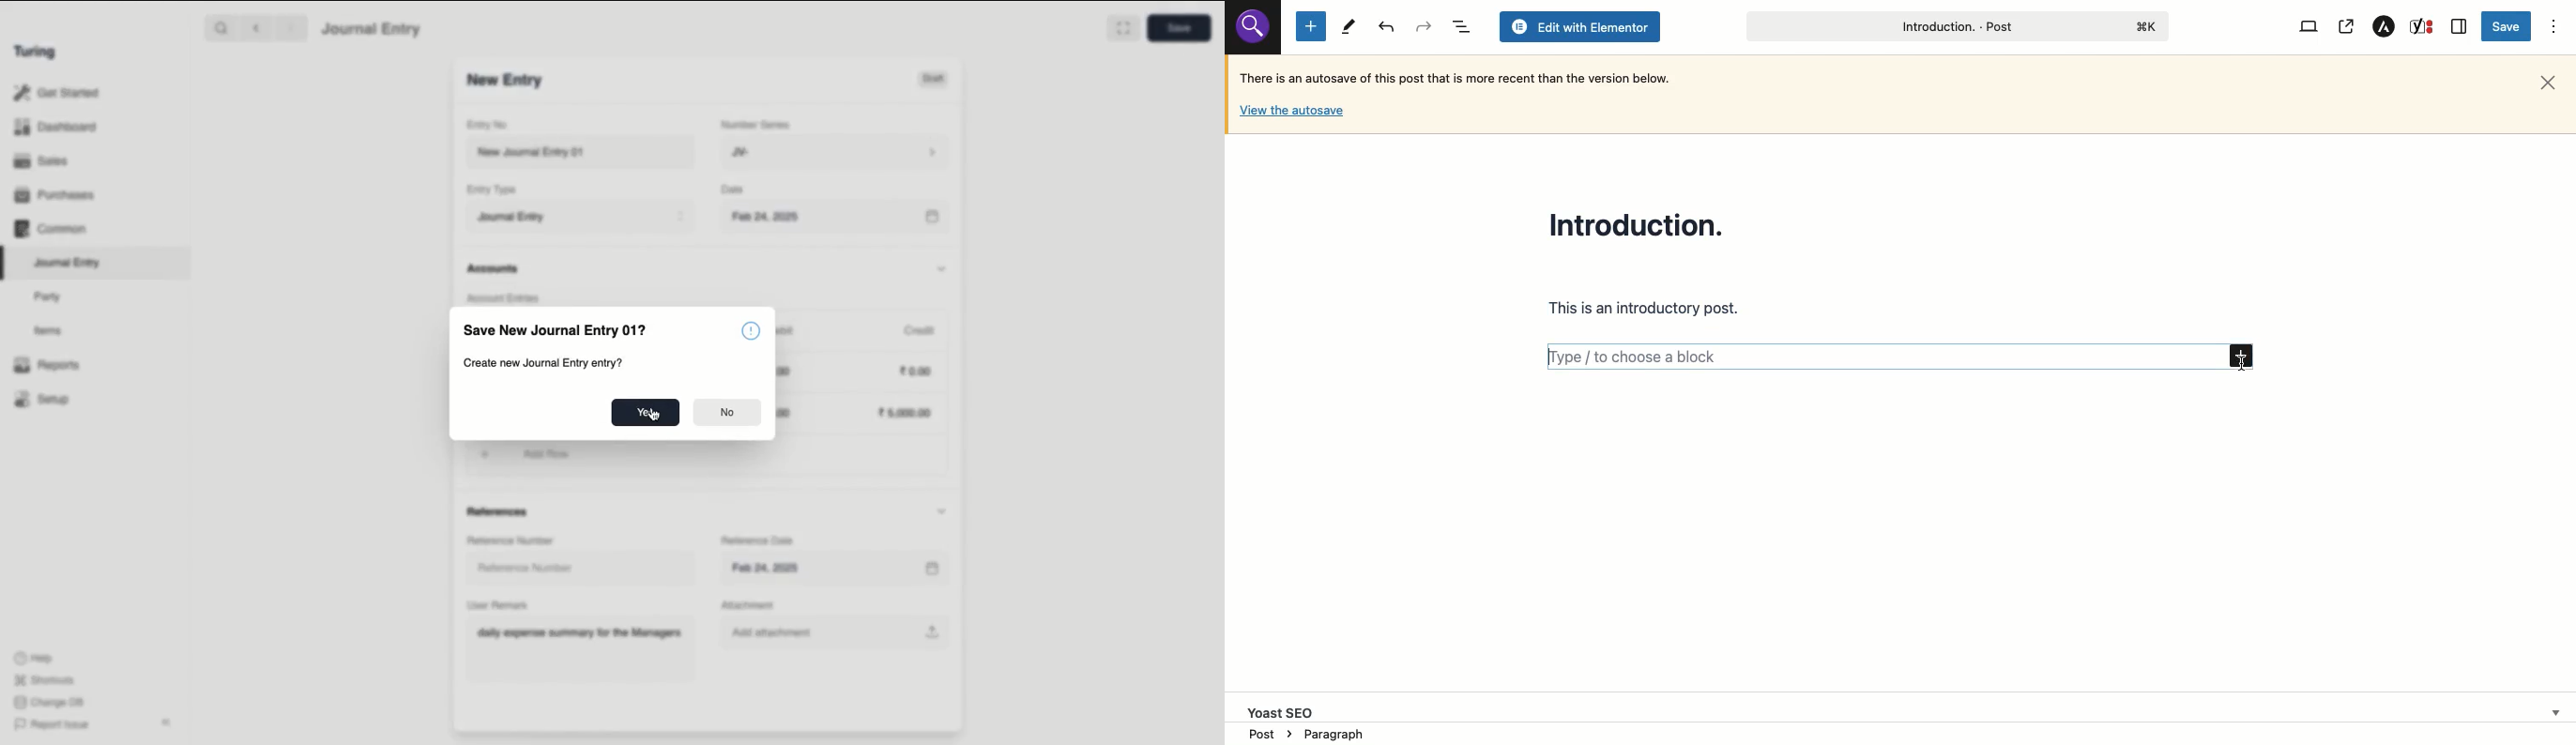 The image size is (2576, 756). I want to click on Toggle between form and full width, so click(1124, 28).